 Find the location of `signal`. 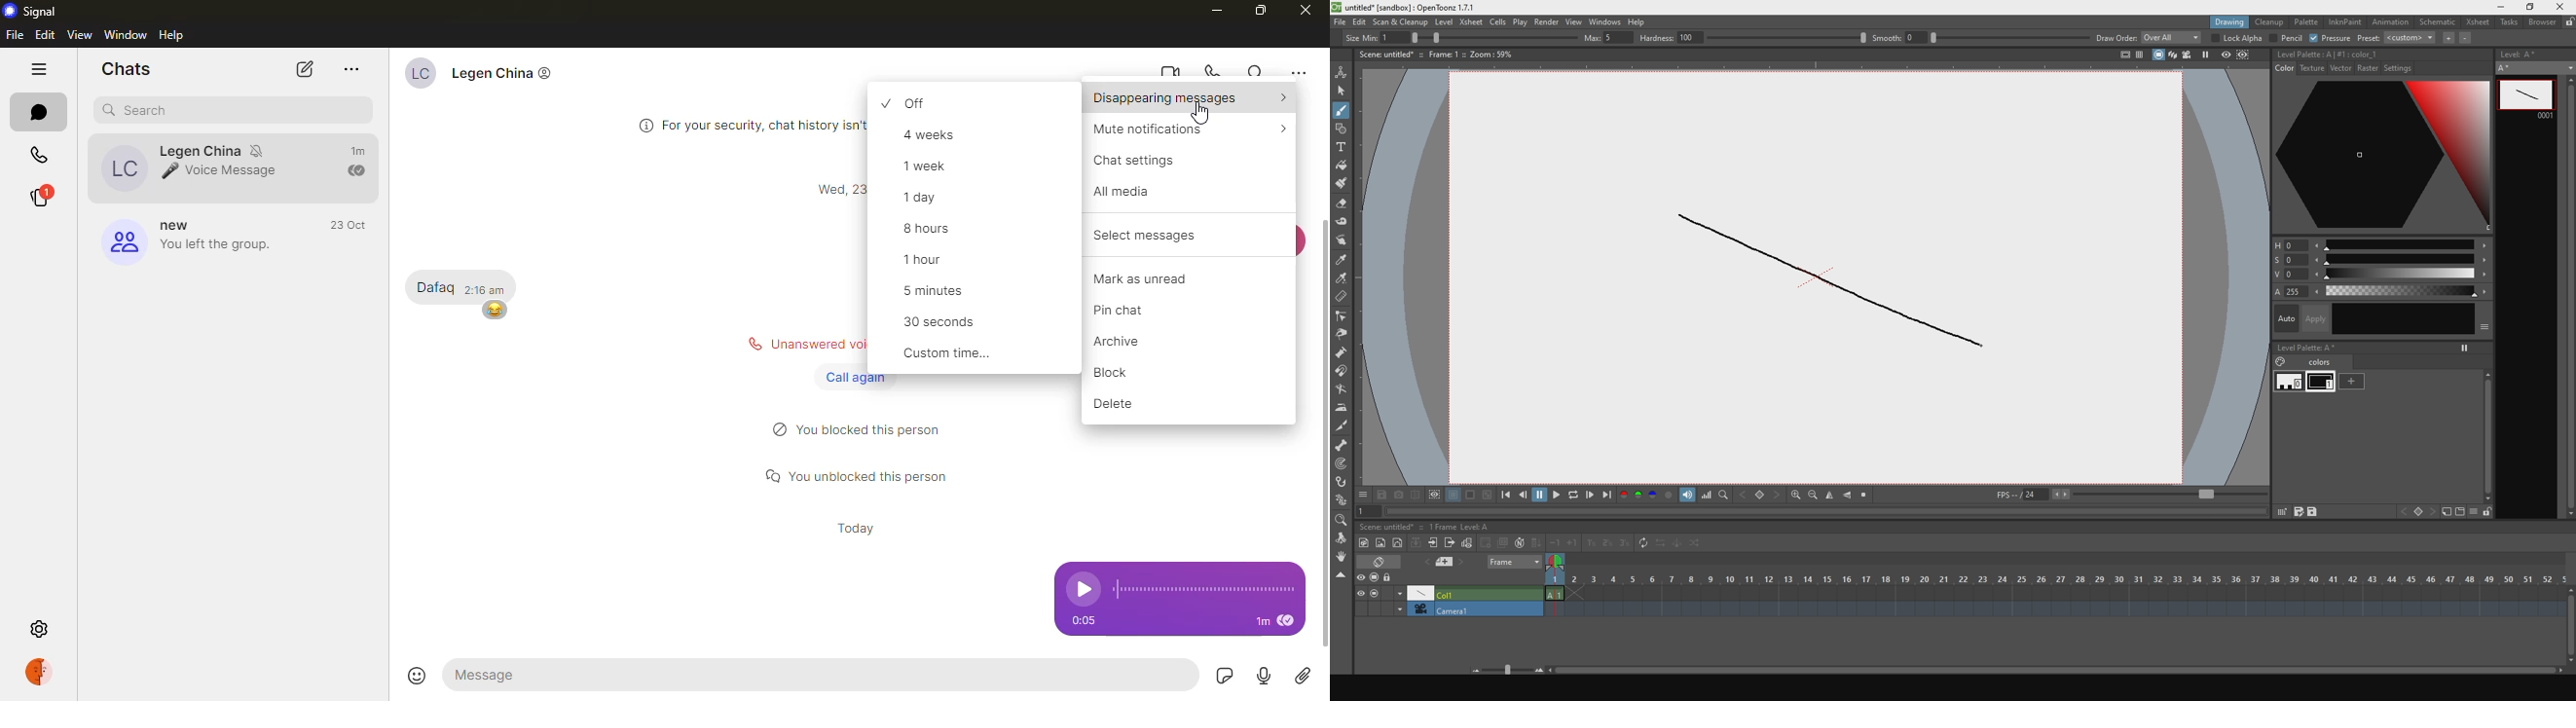

signal is located at coordinates (29, 11).